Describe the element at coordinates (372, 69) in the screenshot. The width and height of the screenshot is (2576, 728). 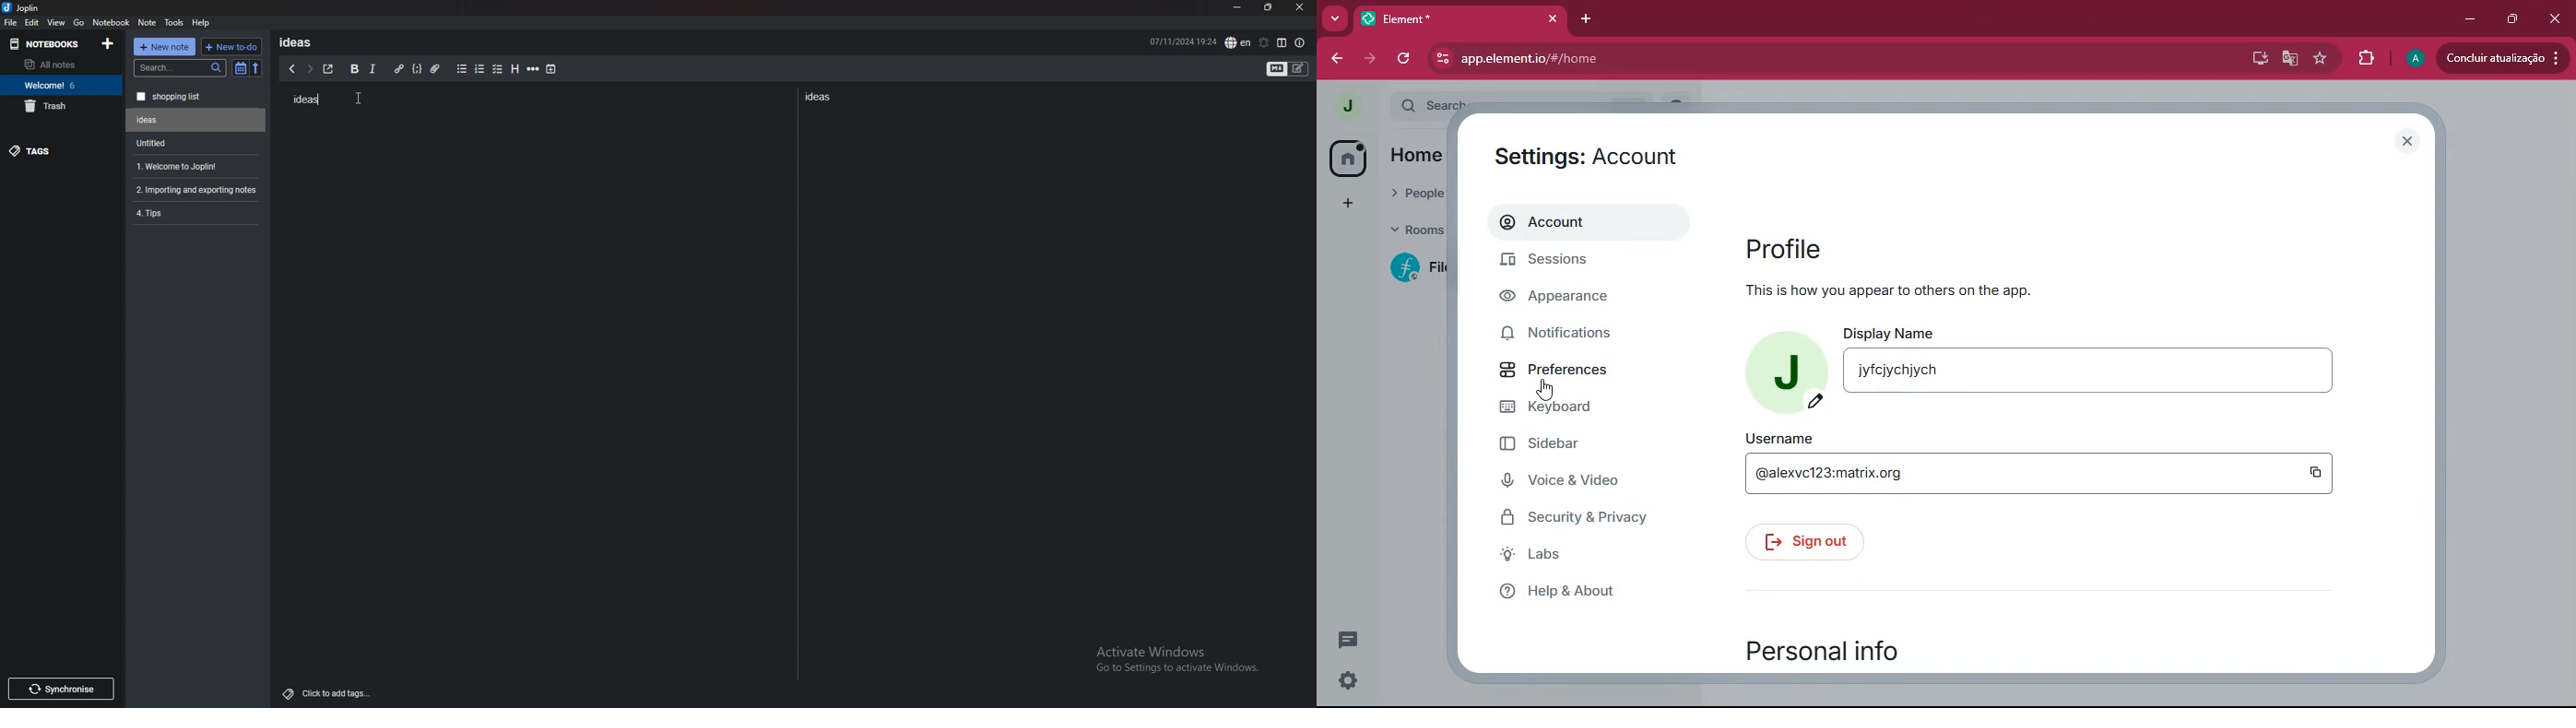
I see `italic` at that location.